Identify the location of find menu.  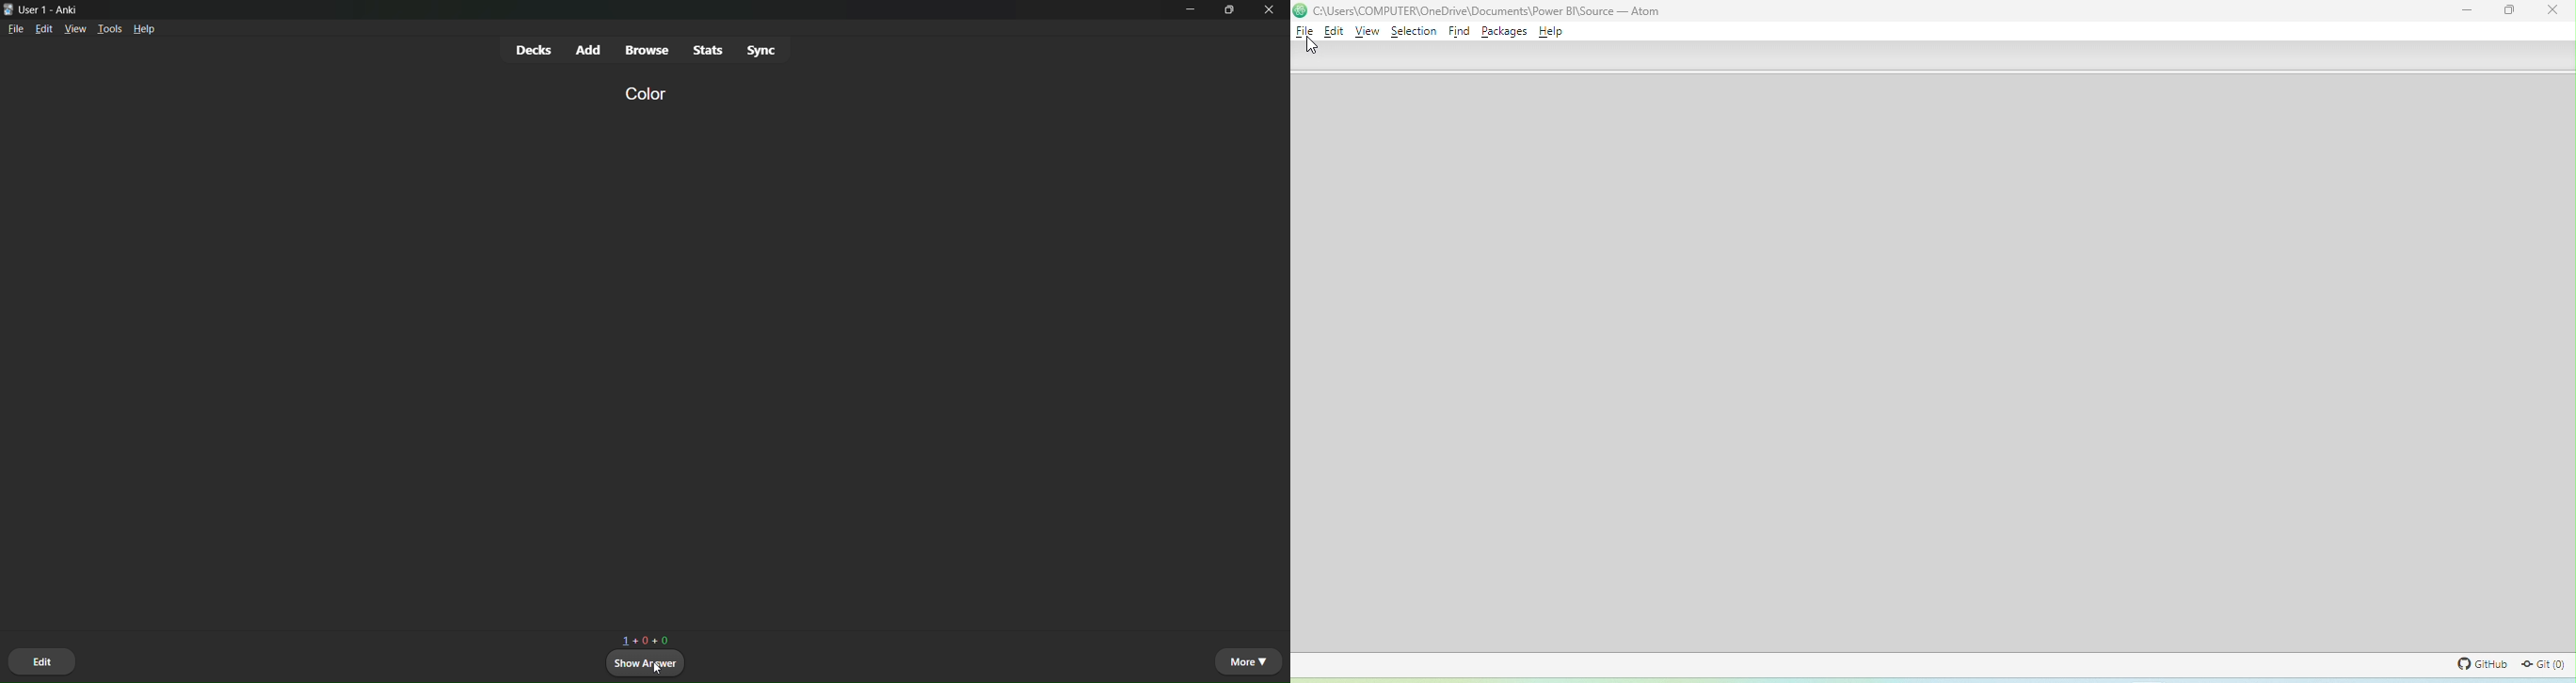
(1459, 31).